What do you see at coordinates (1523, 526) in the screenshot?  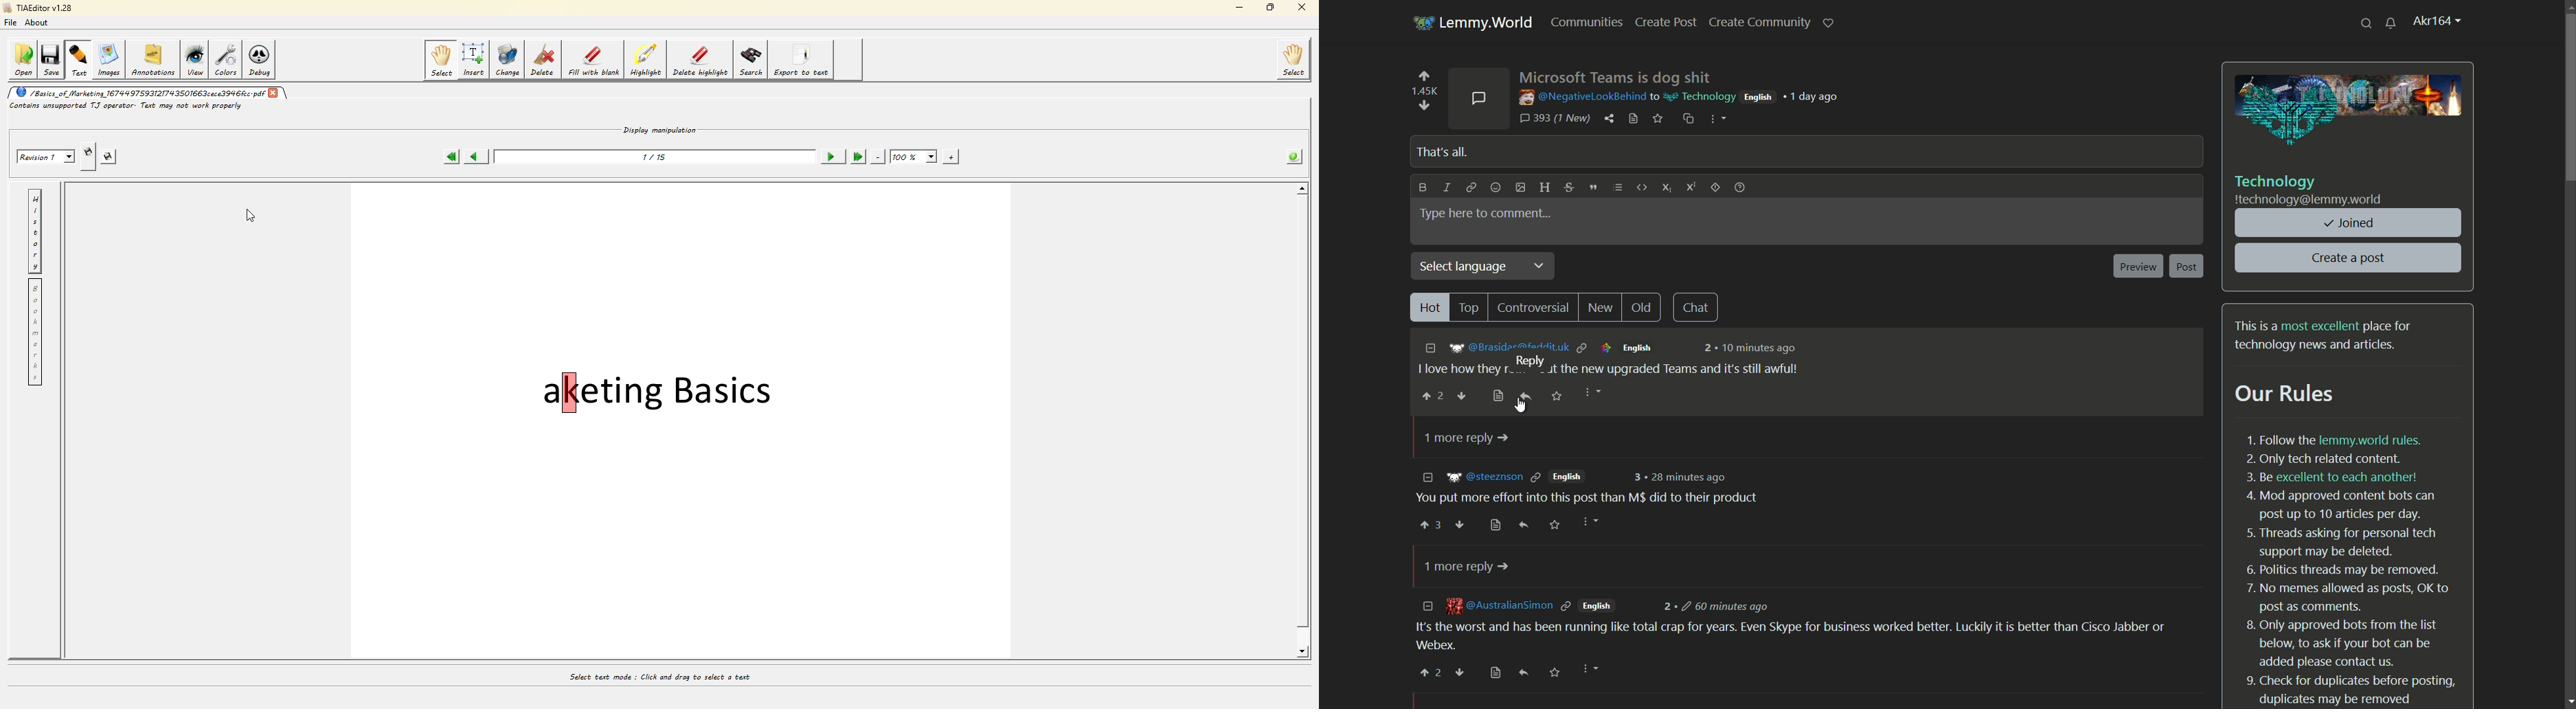 I see `reply` at bounding box center [1523, 526].